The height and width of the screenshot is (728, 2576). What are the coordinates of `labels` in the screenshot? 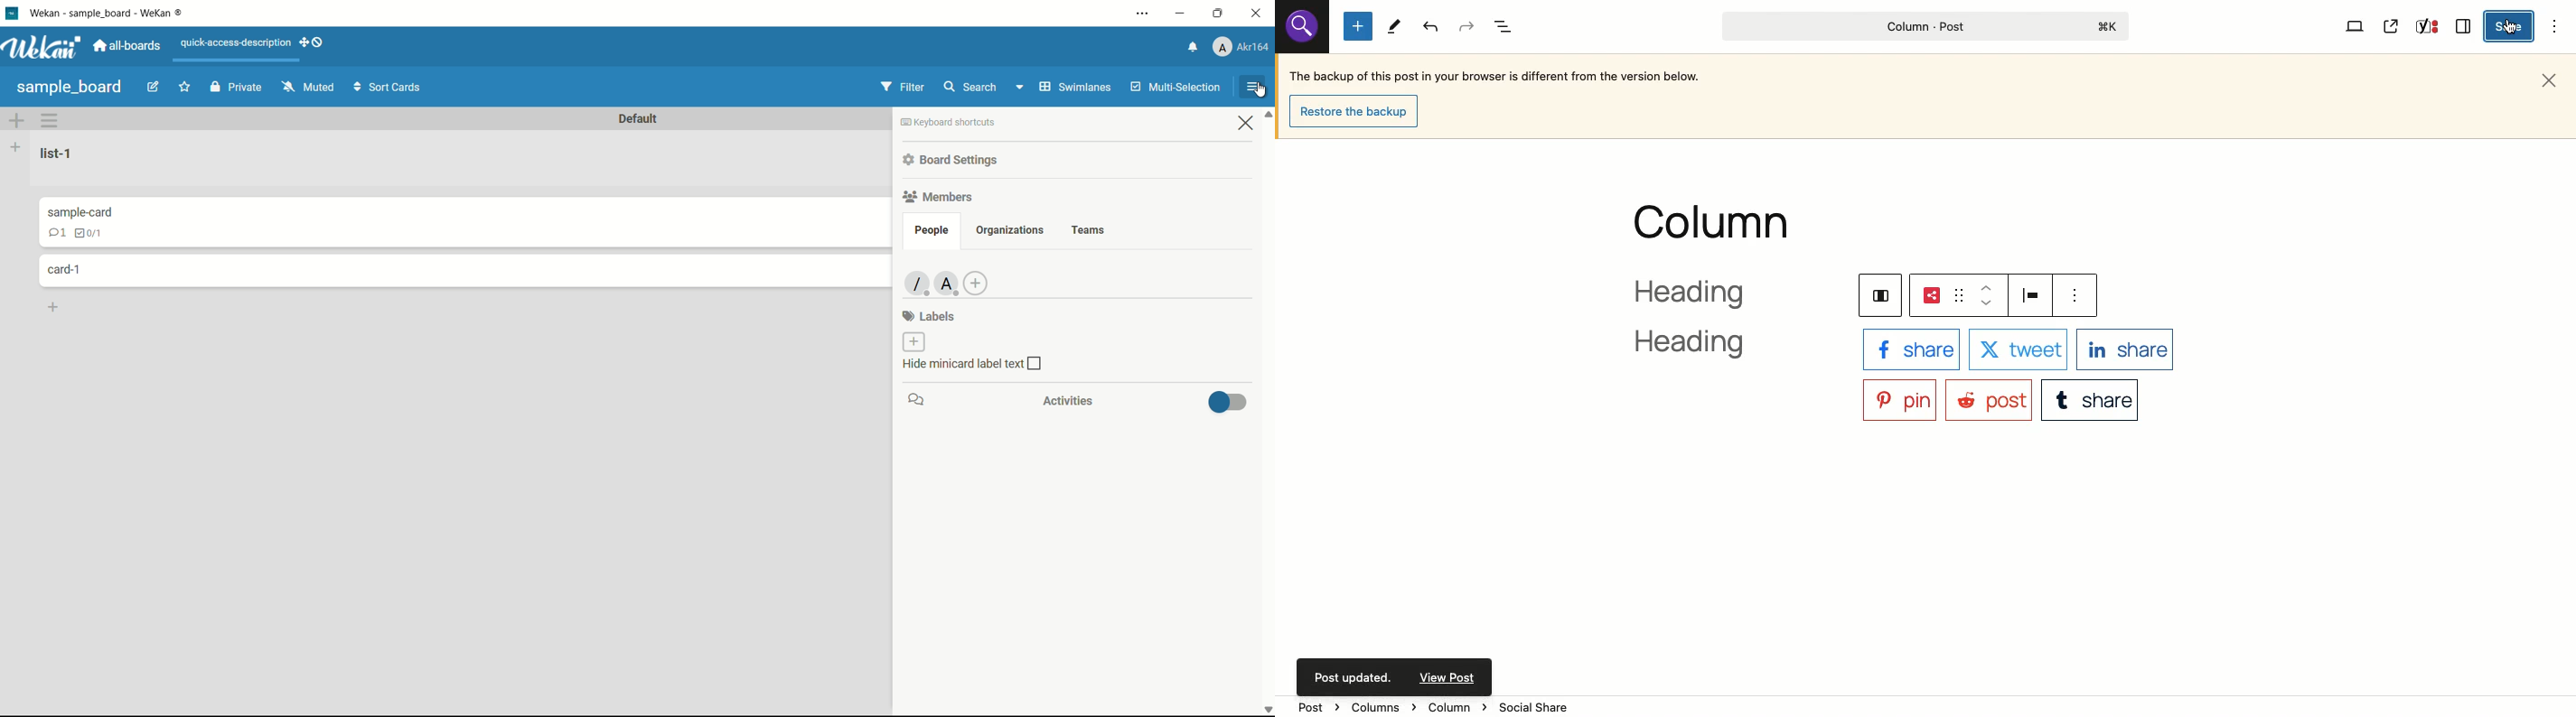 It's located at (930, 315).